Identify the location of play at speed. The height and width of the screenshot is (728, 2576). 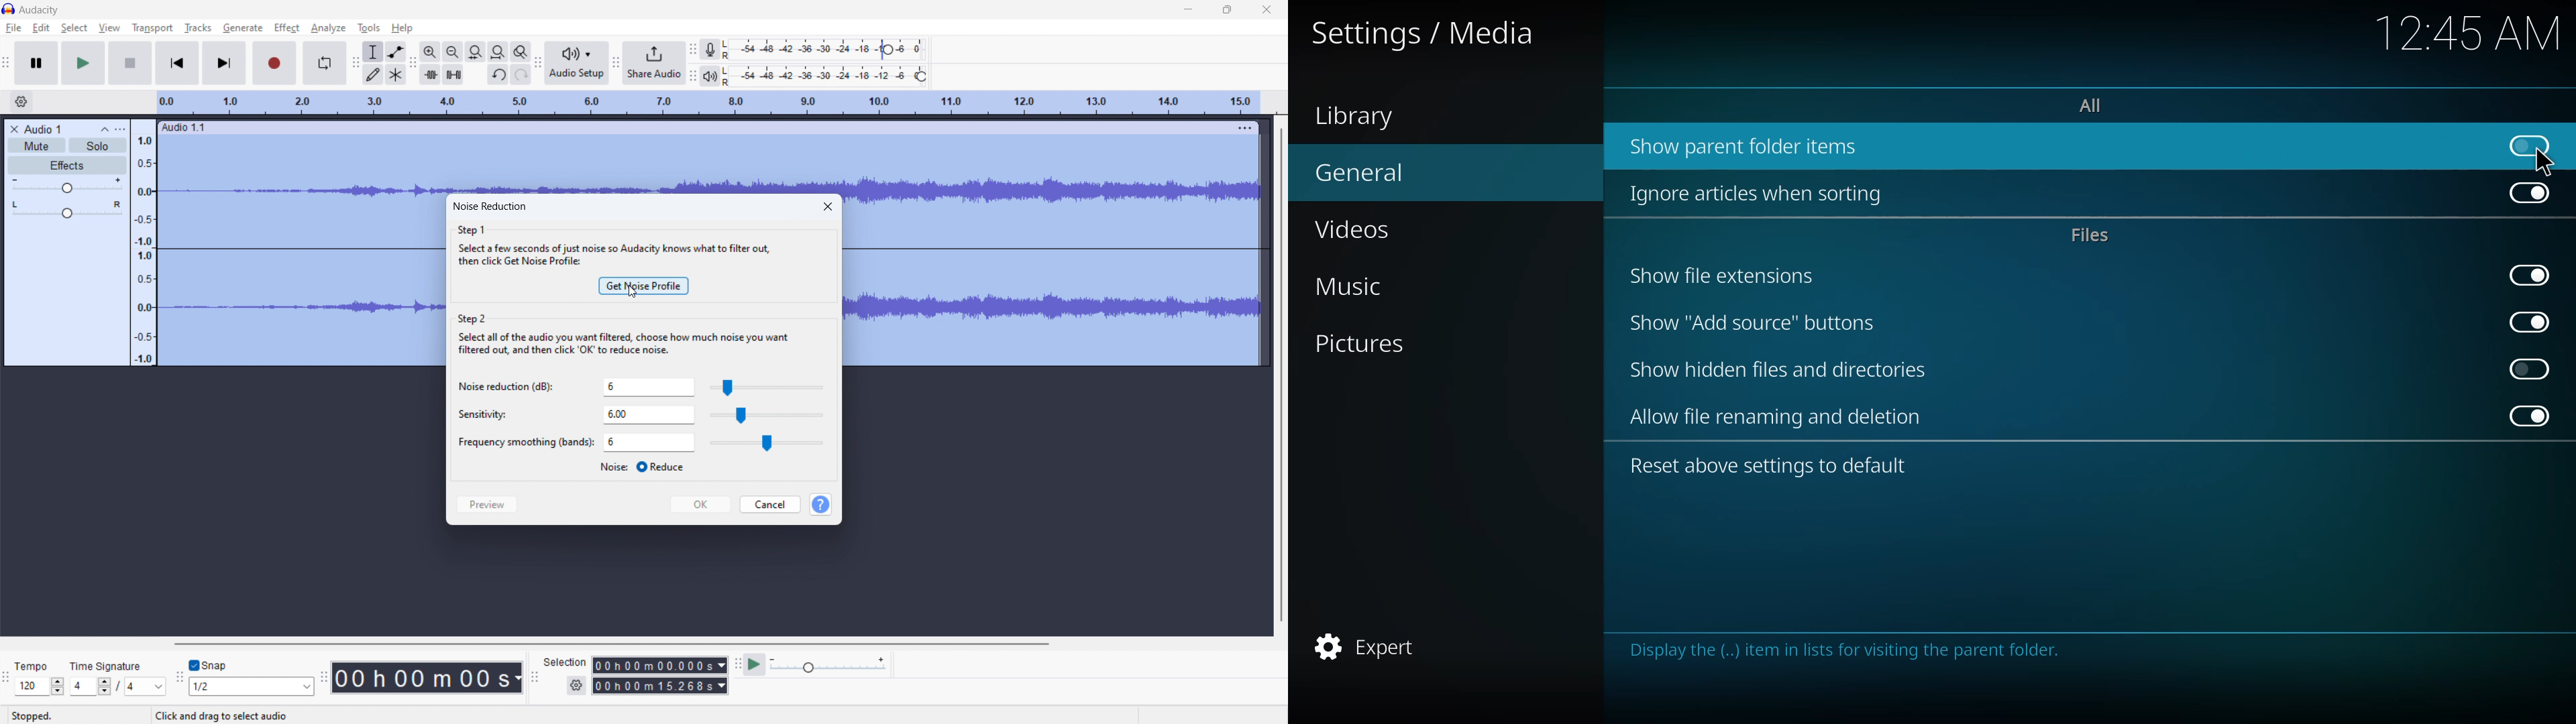
(754, 664).